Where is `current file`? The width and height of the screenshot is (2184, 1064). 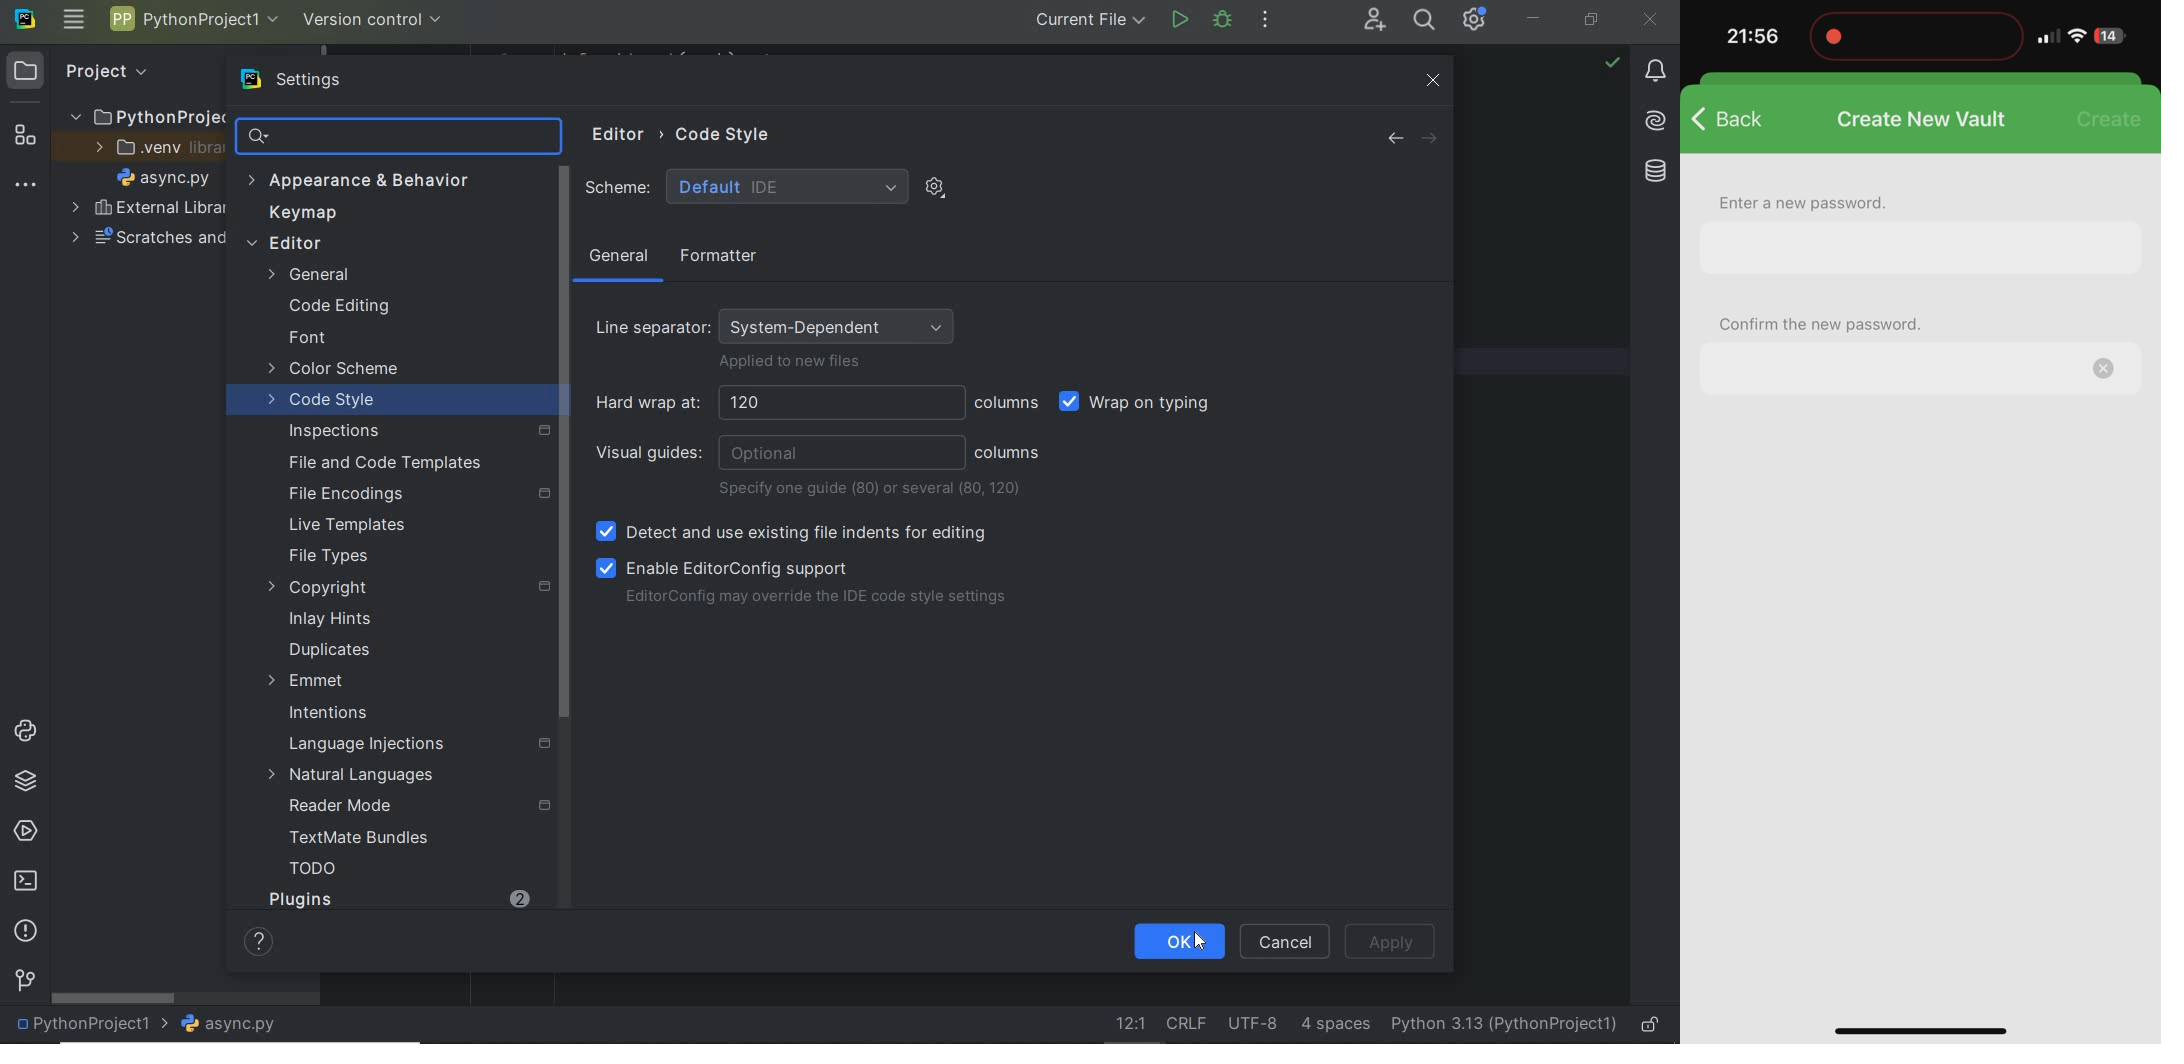 current file is located at coordinates (1090, 21).